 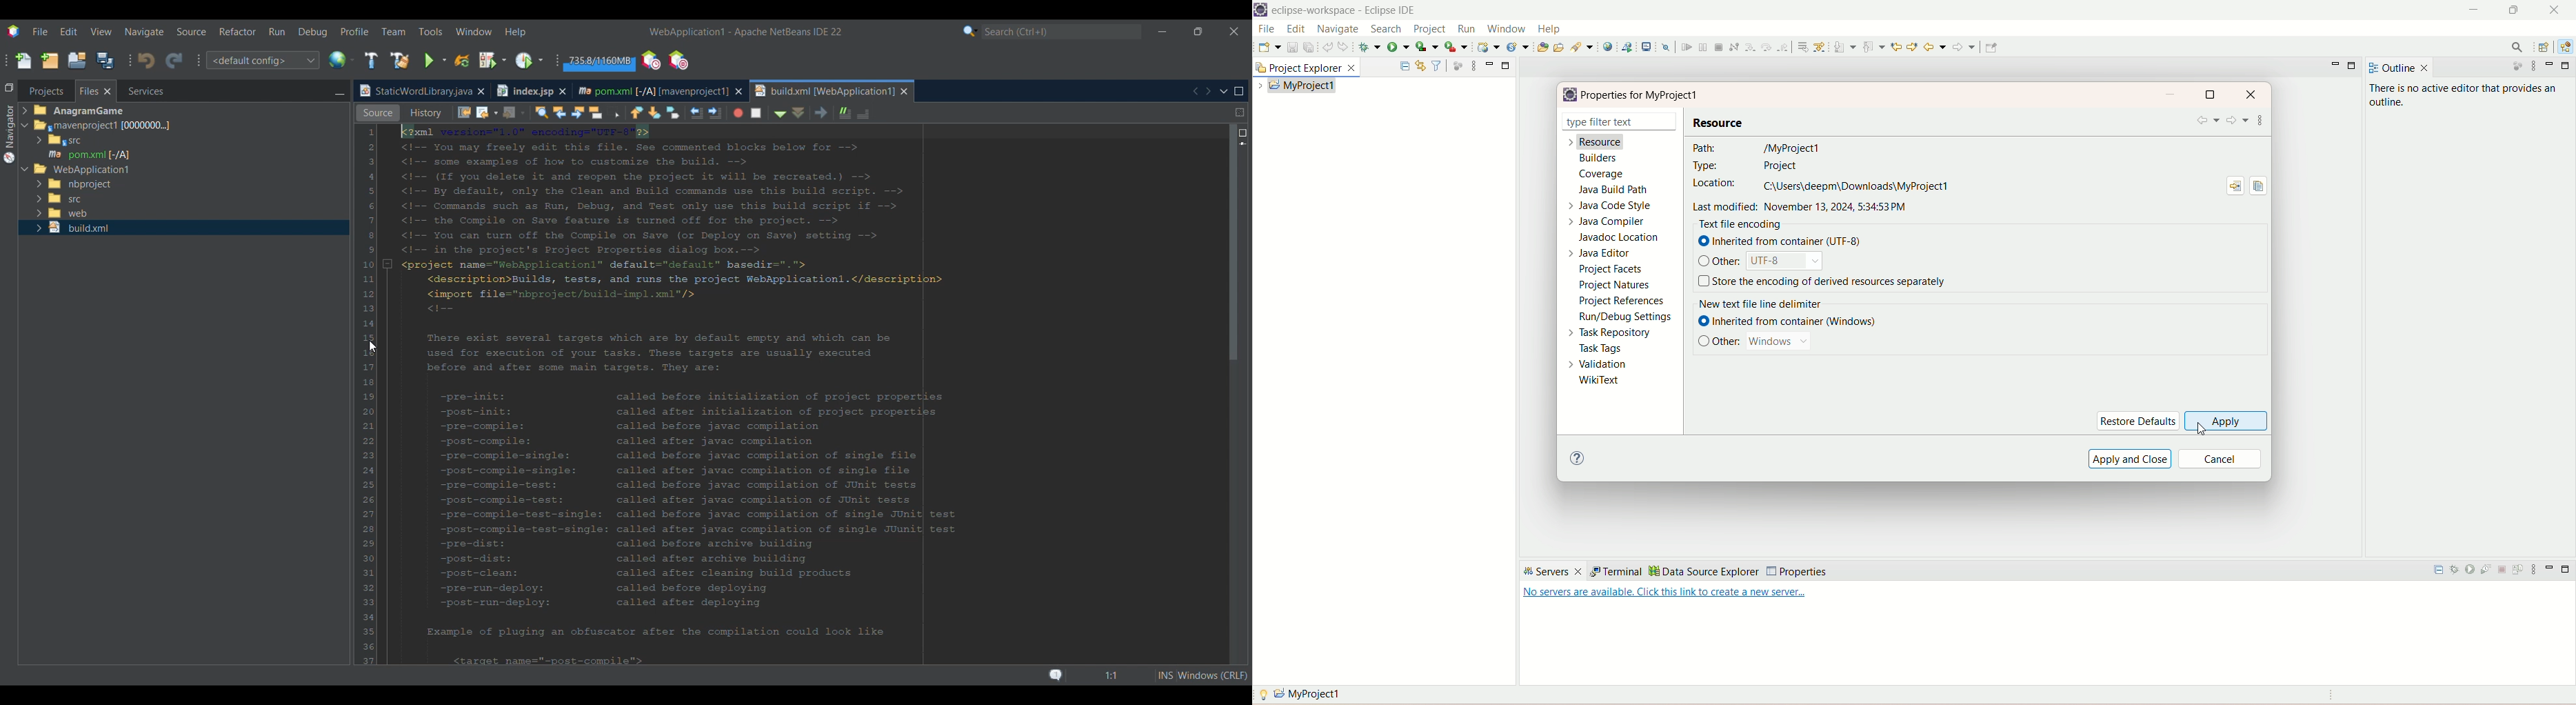 What do you see at coordinates (1762, 305) in the screenshot?
I see `new text file delimiter` at bounding box center [1762, 305].